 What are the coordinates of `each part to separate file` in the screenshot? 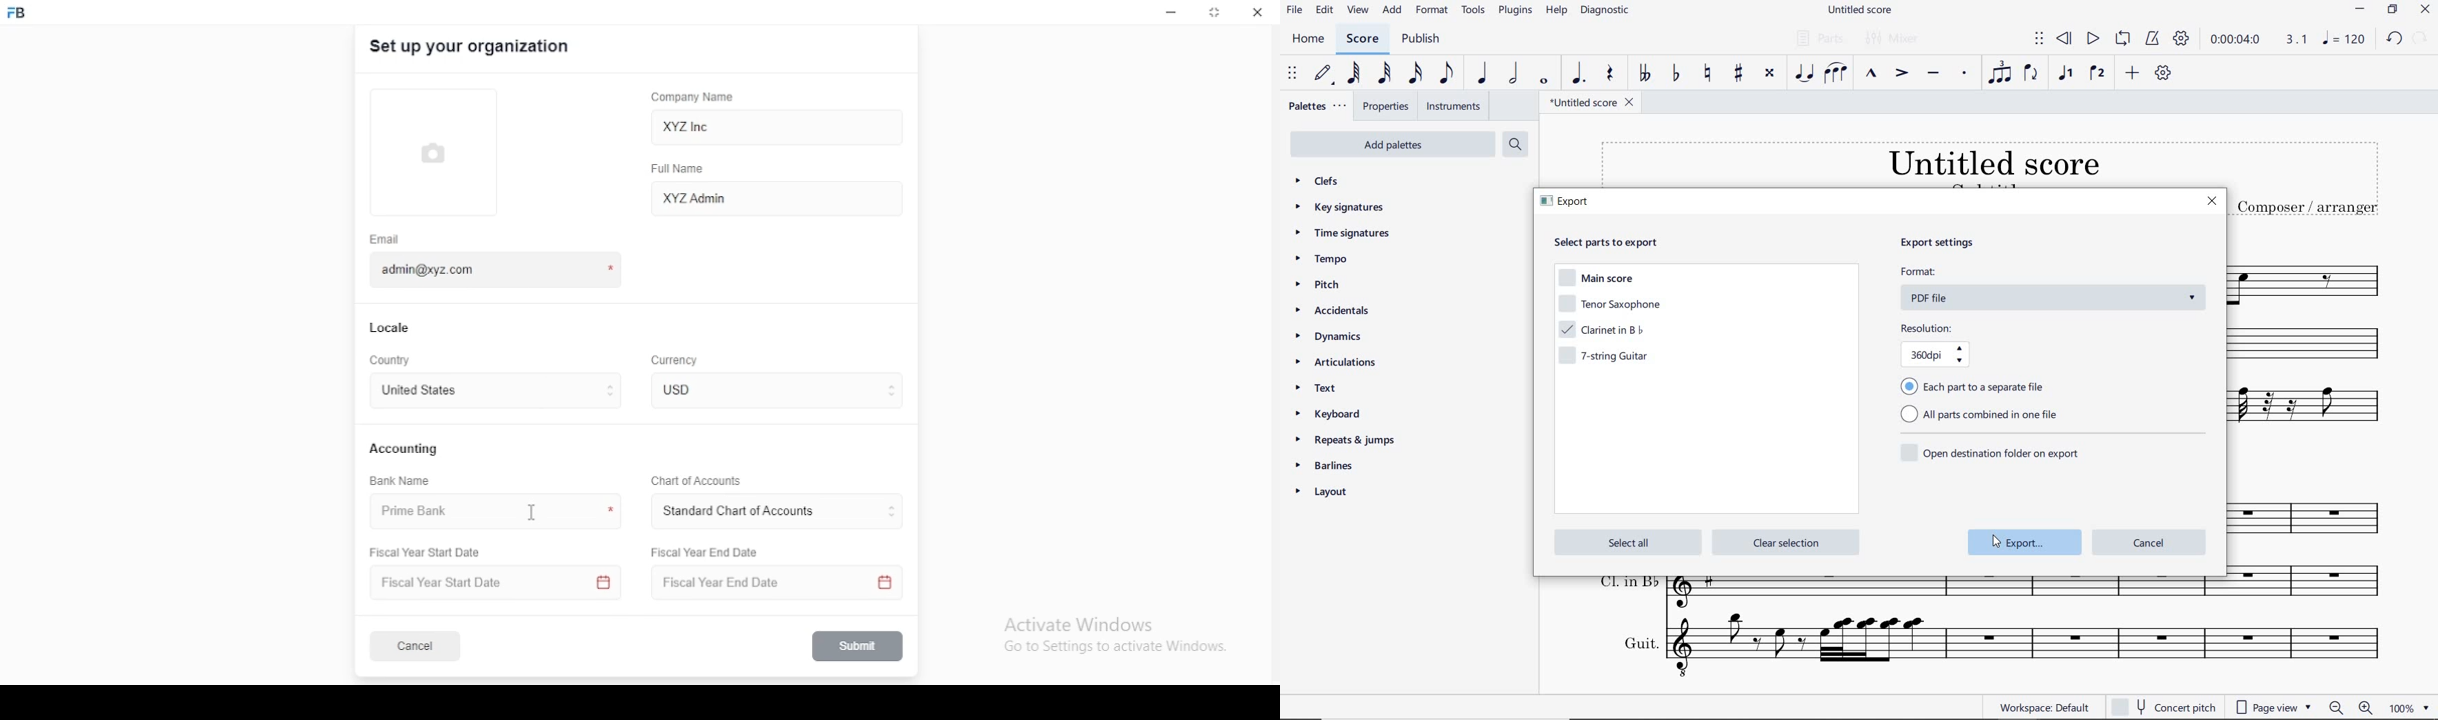 It's located at (1977, 386).